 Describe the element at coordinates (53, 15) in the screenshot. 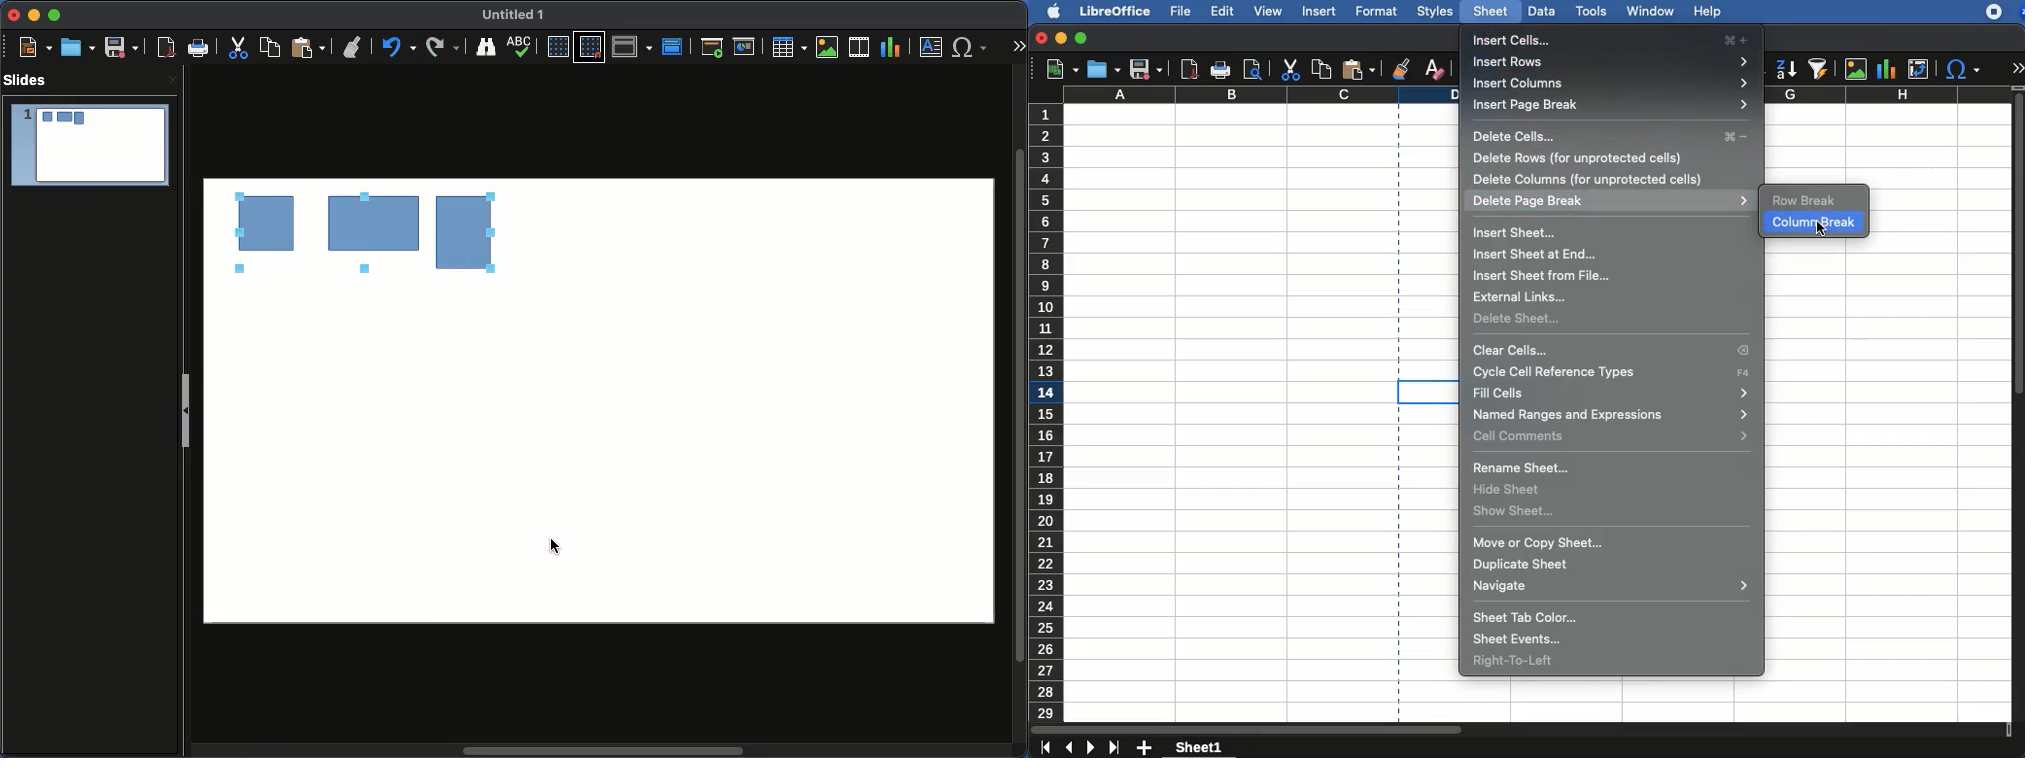

I see `Maximize` at that location.